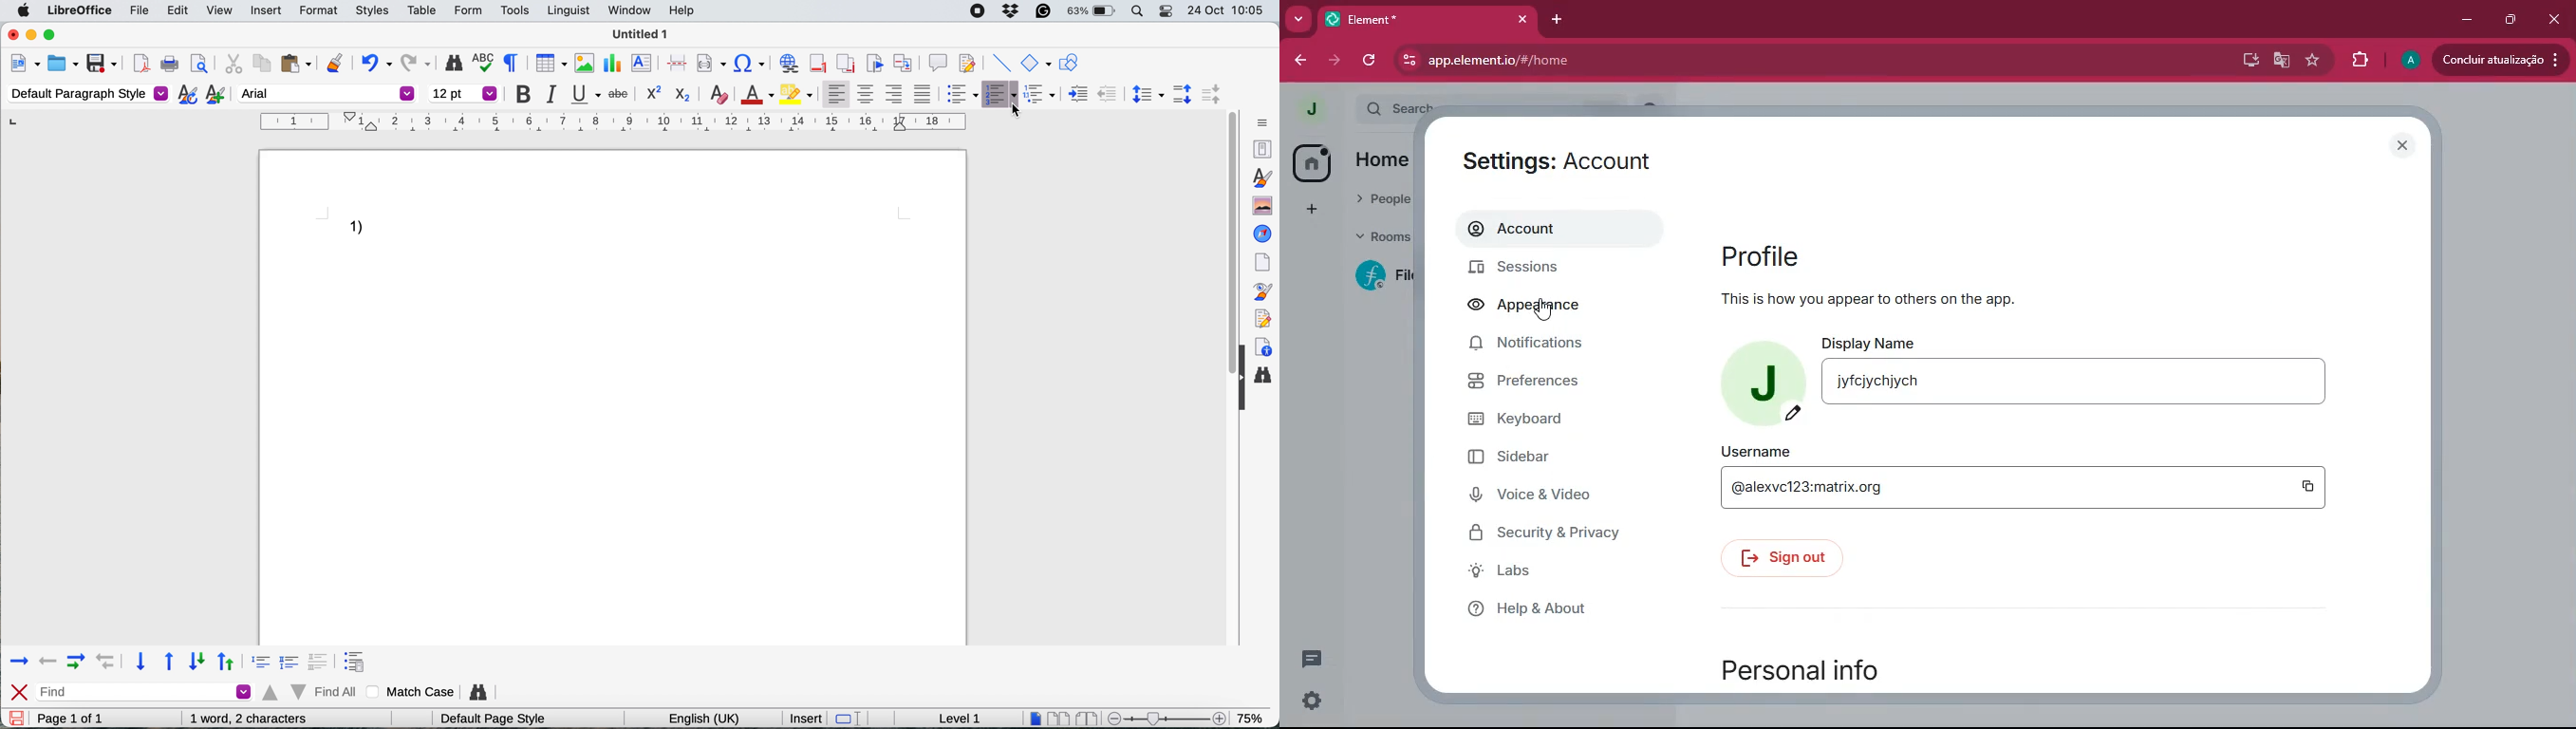  Describe the element at coordinates (620, 92) in the screenshot. I see `strike through` at that location.